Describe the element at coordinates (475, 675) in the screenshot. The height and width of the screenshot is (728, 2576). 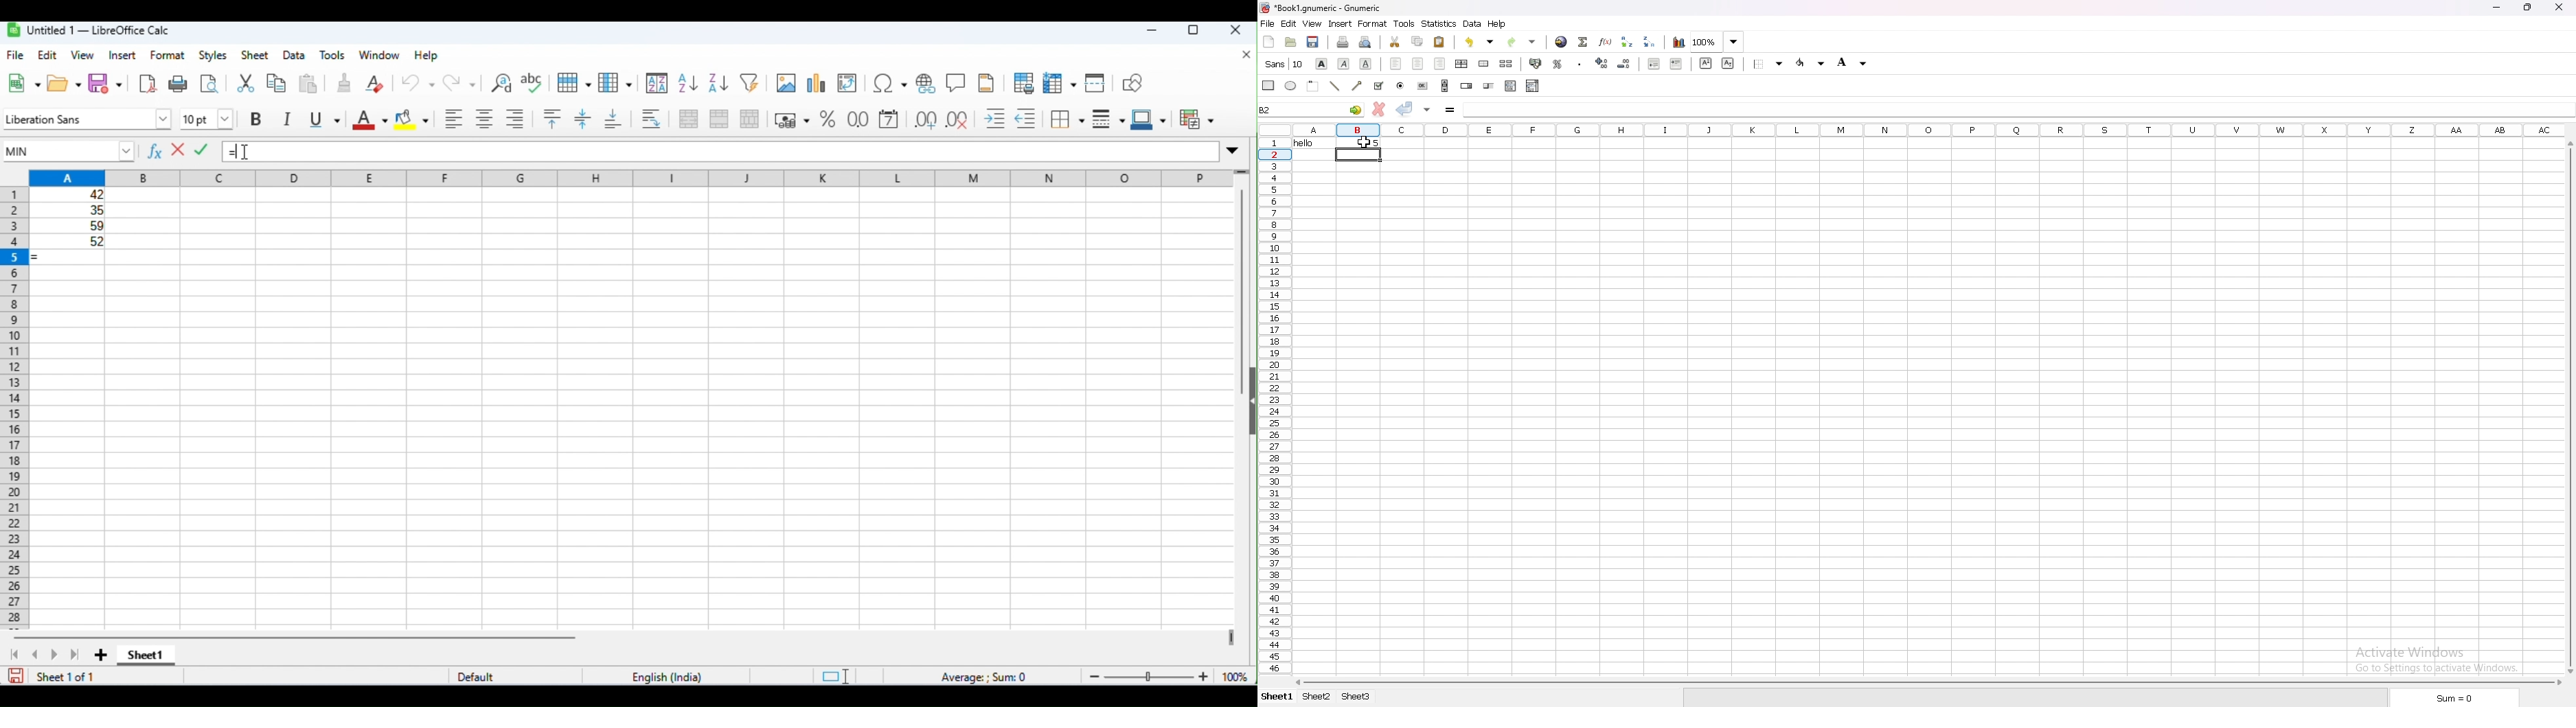
I see `default` at that location.